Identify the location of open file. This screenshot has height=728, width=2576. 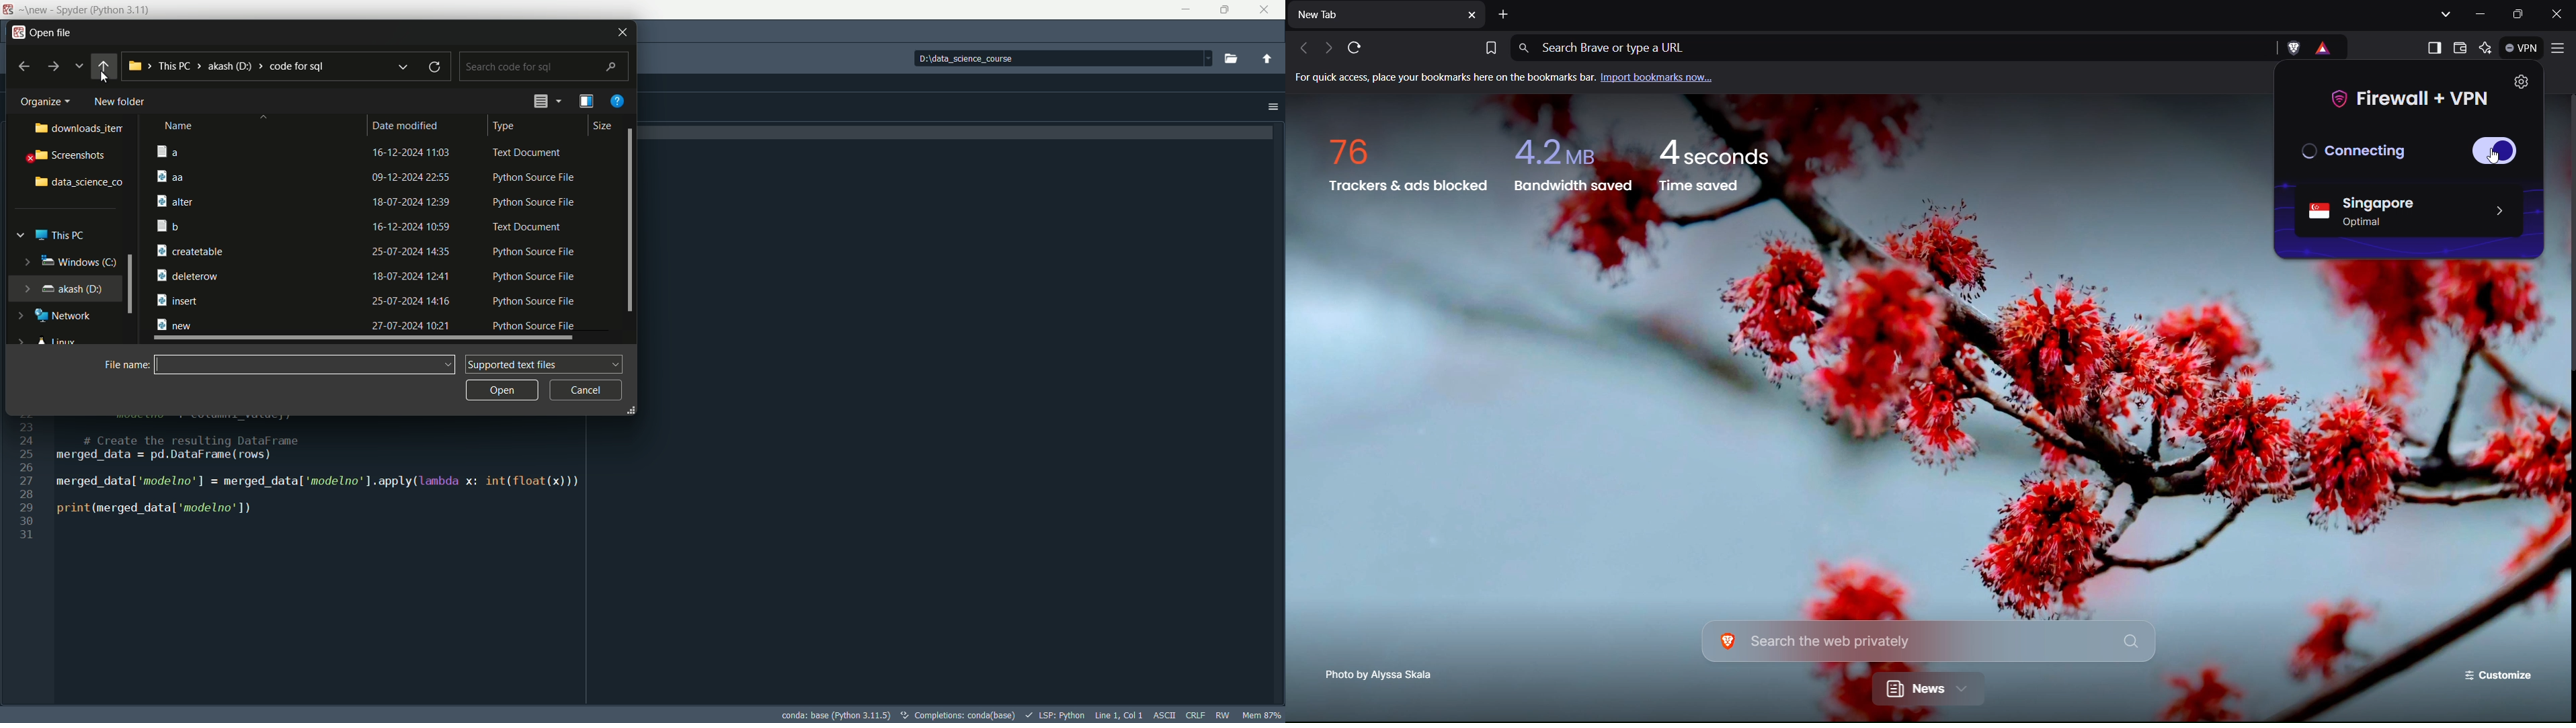
(42, 32).